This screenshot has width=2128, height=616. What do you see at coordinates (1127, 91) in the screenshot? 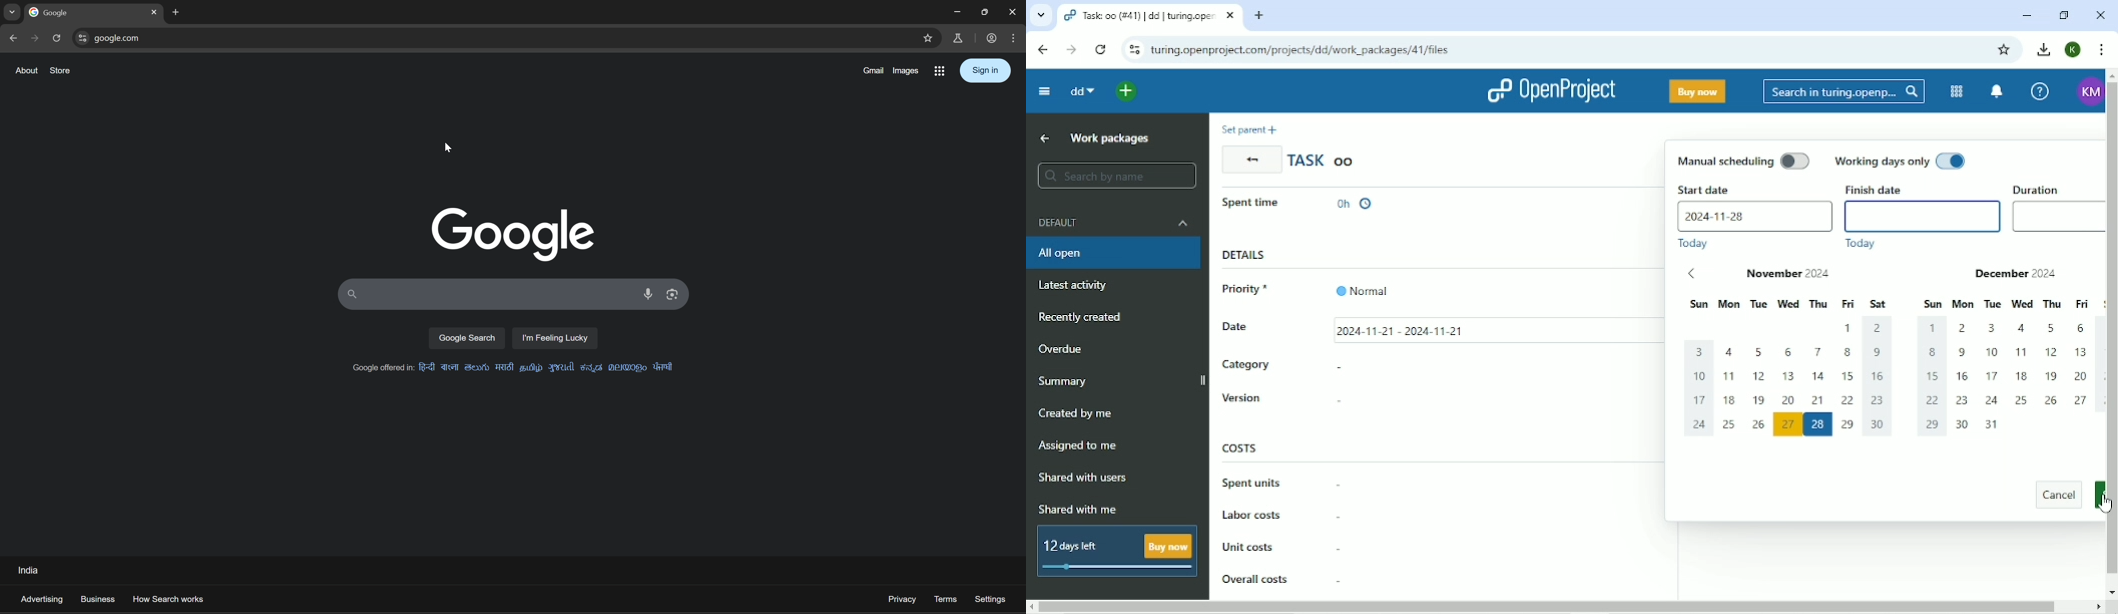
I see `Open quick add menu` at bounding box center [1127, 91].